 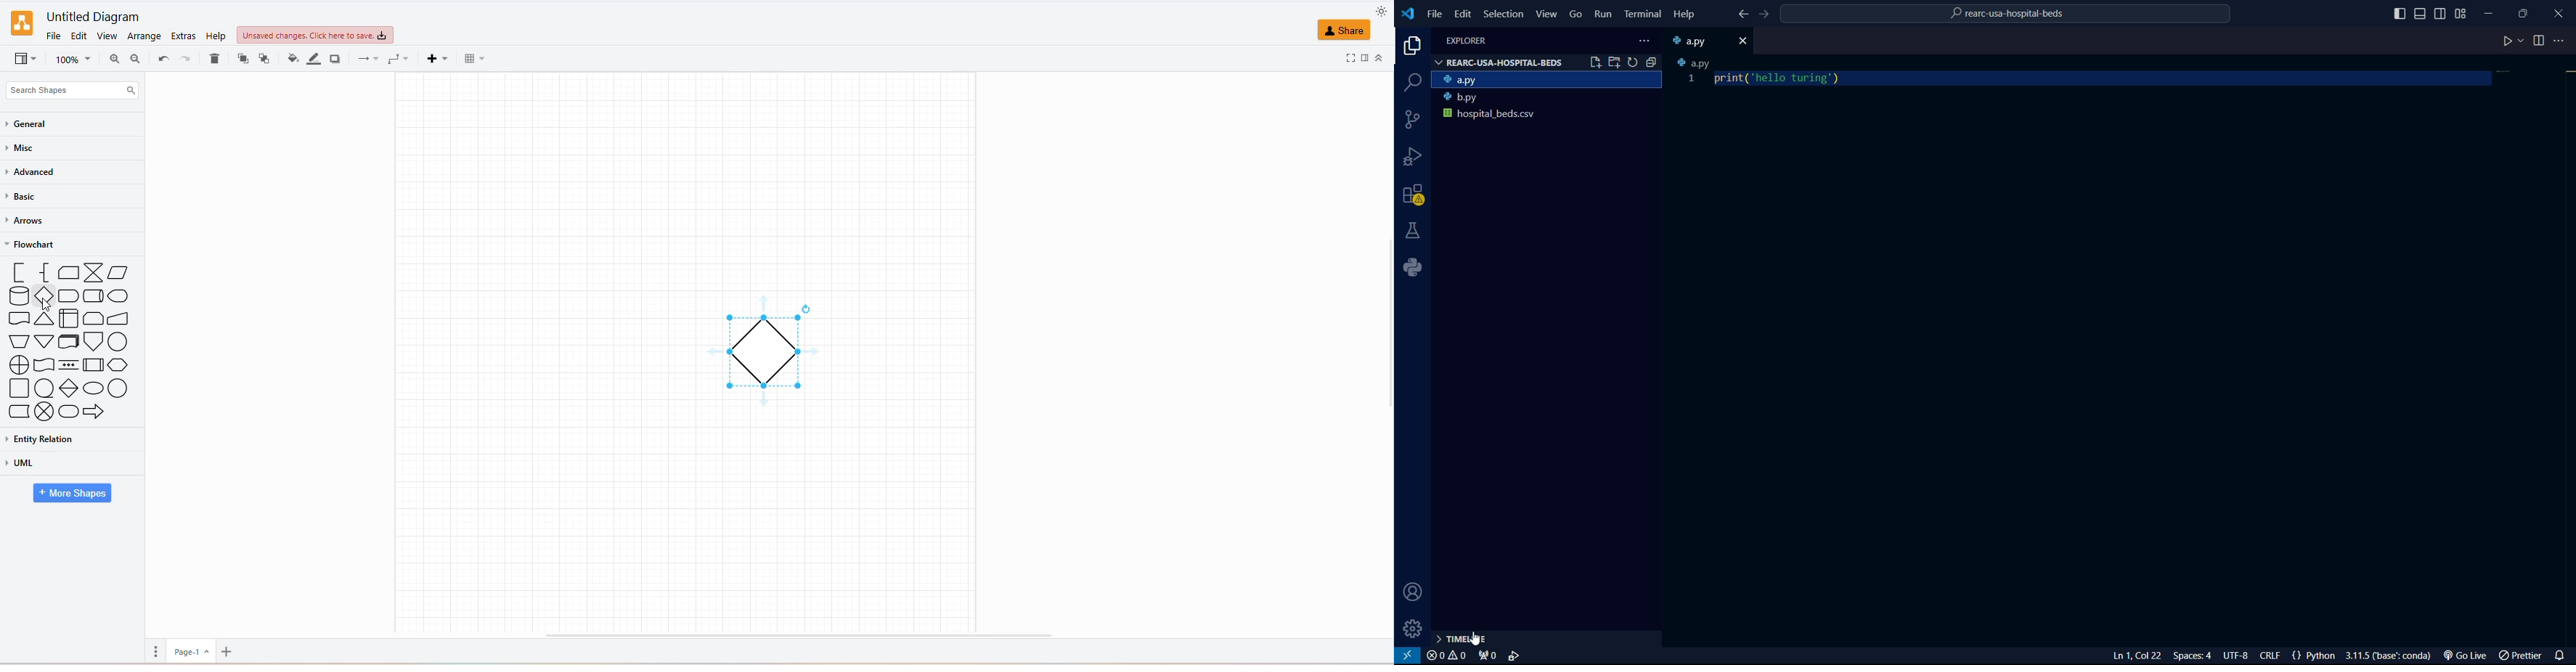 What do you see at coordinates (52, 34) in the screenshot?
I see `FILE` at bounding box center [52, 34].